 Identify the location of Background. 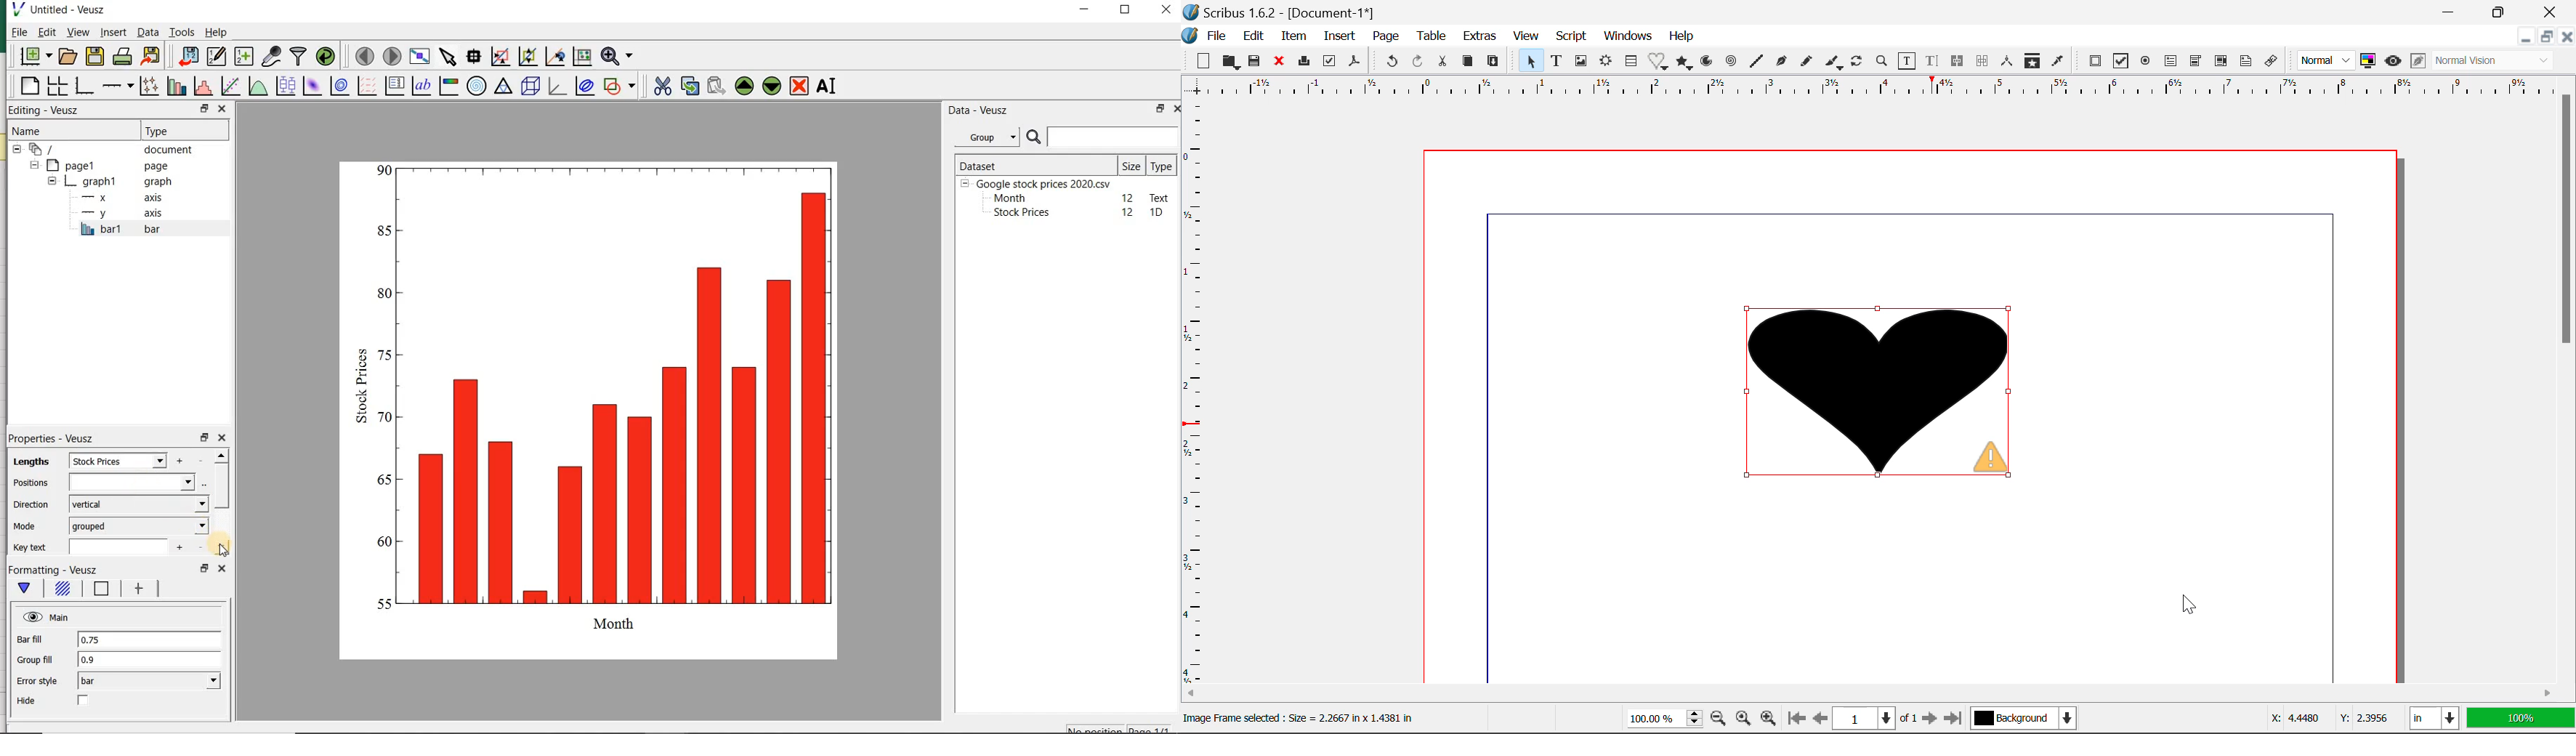
(2026, 719).